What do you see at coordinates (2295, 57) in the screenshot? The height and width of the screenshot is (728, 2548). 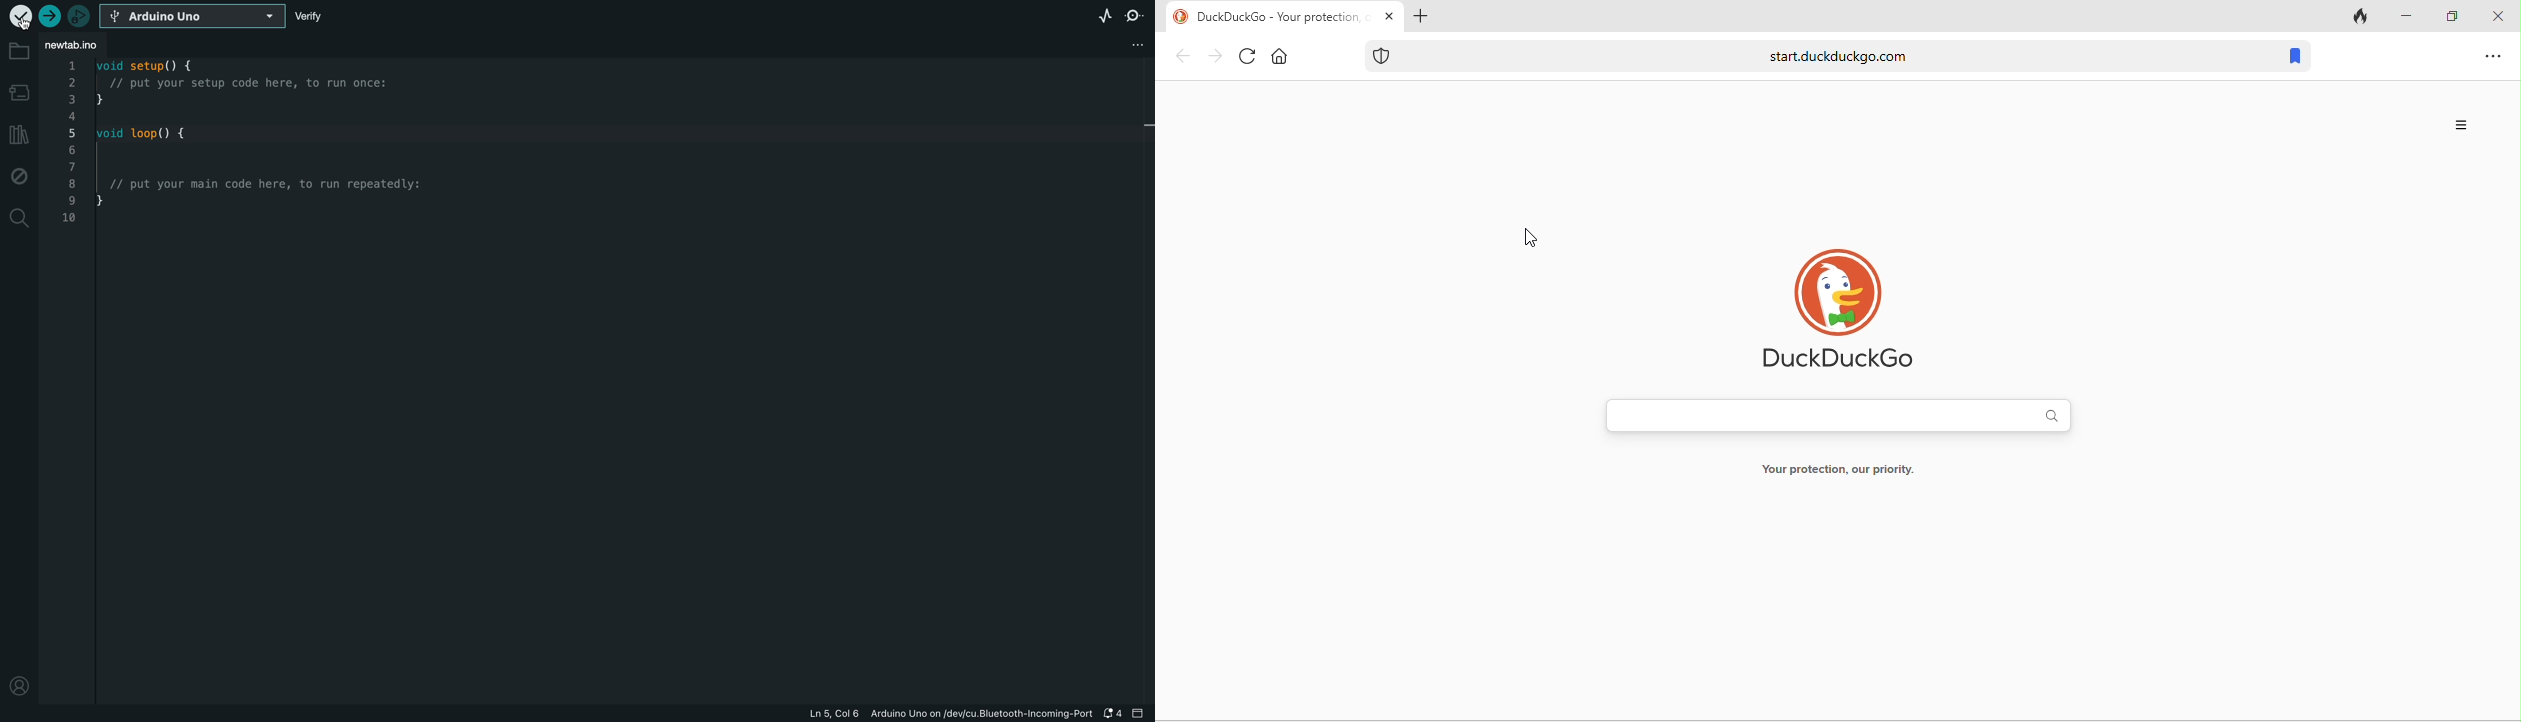 I see `bookmark` at bounding box center [2295, 57].